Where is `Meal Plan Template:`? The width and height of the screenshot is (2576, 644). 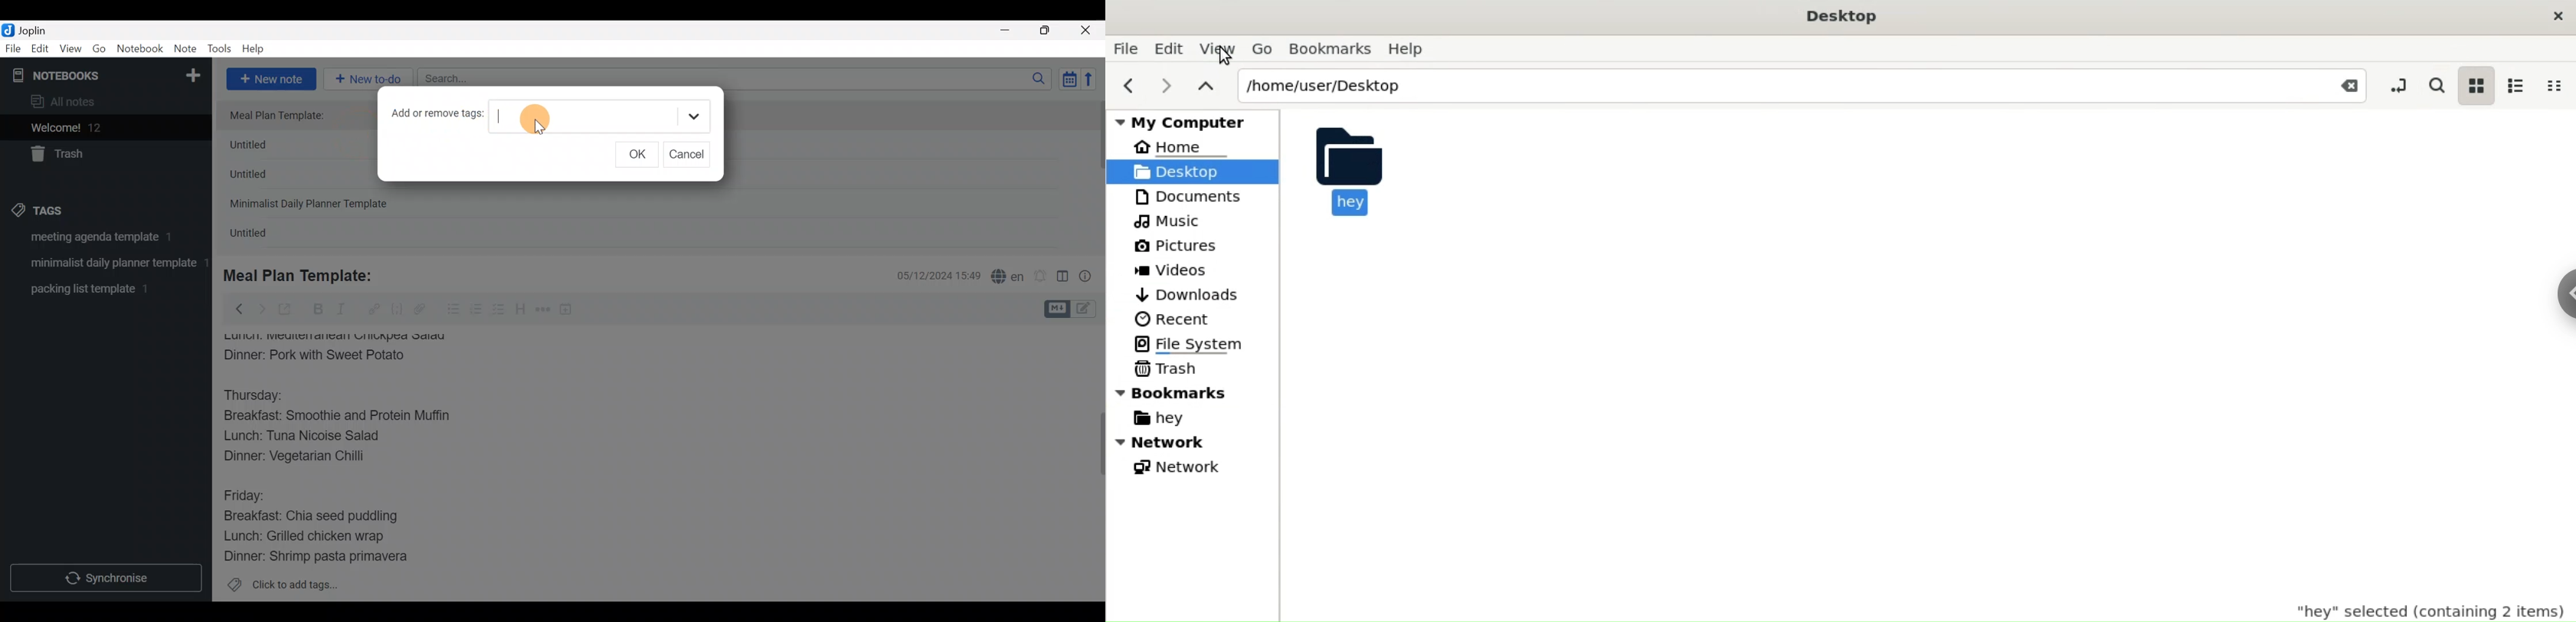 Meal Plan Template: is located at coordinates (284, 116).